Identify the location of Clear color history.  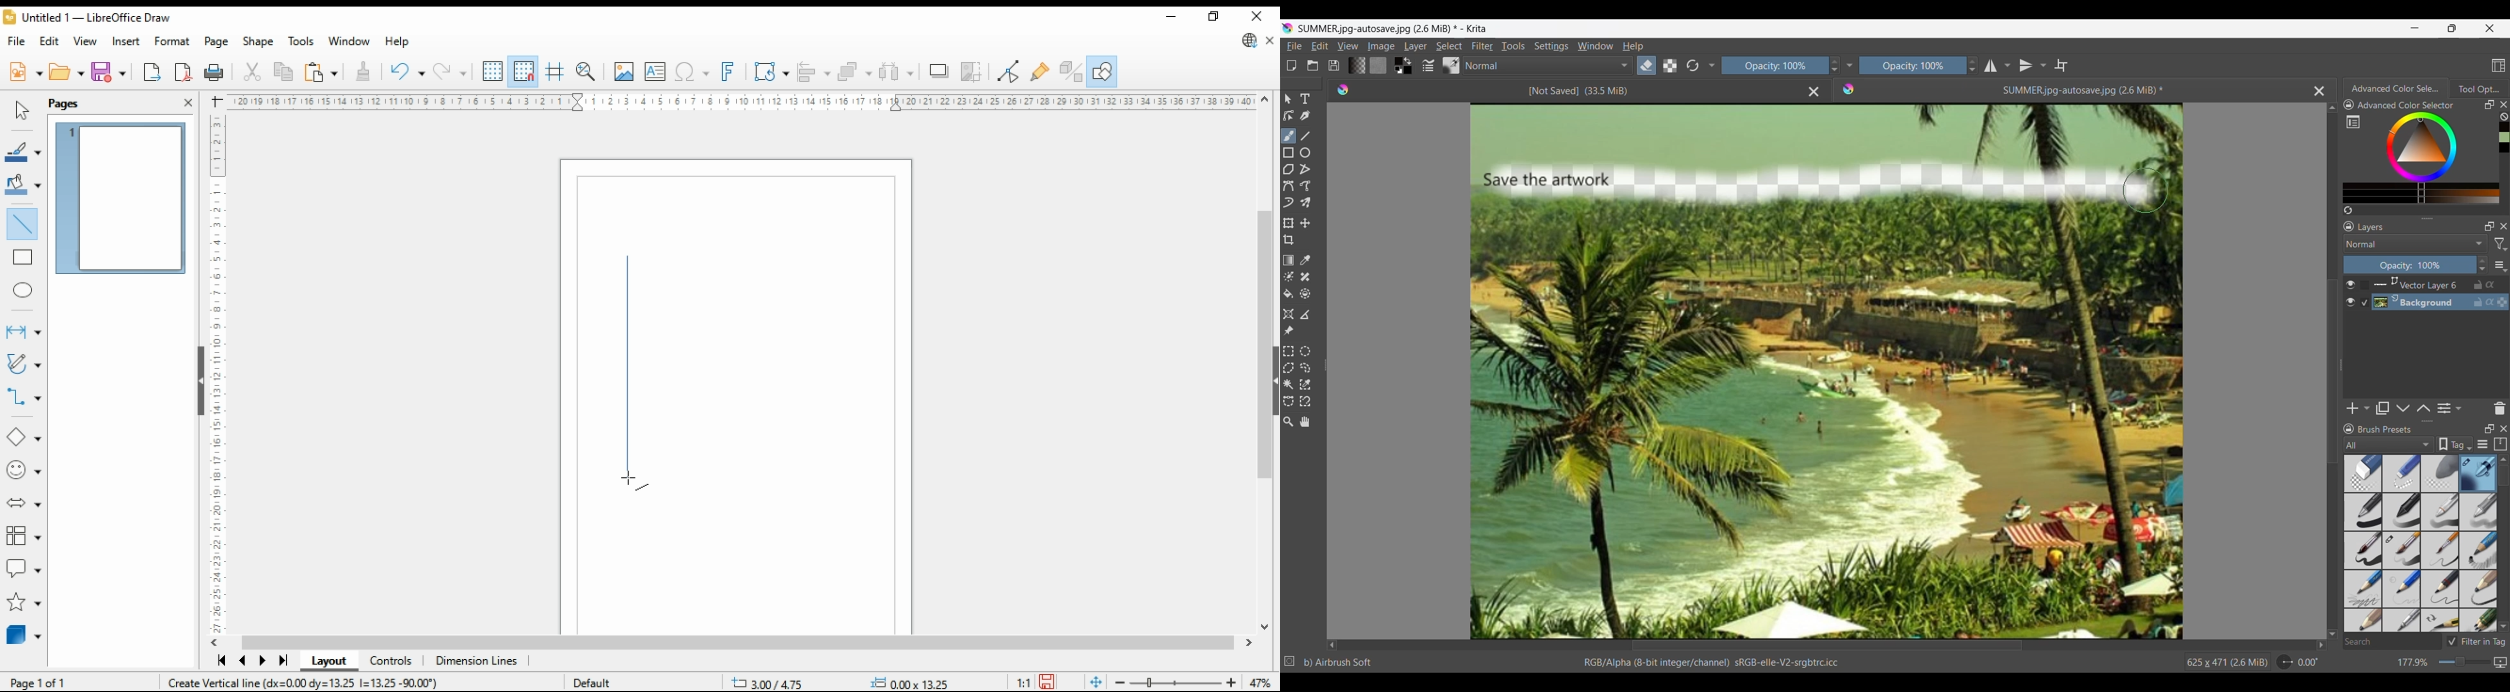
(2504, 117).